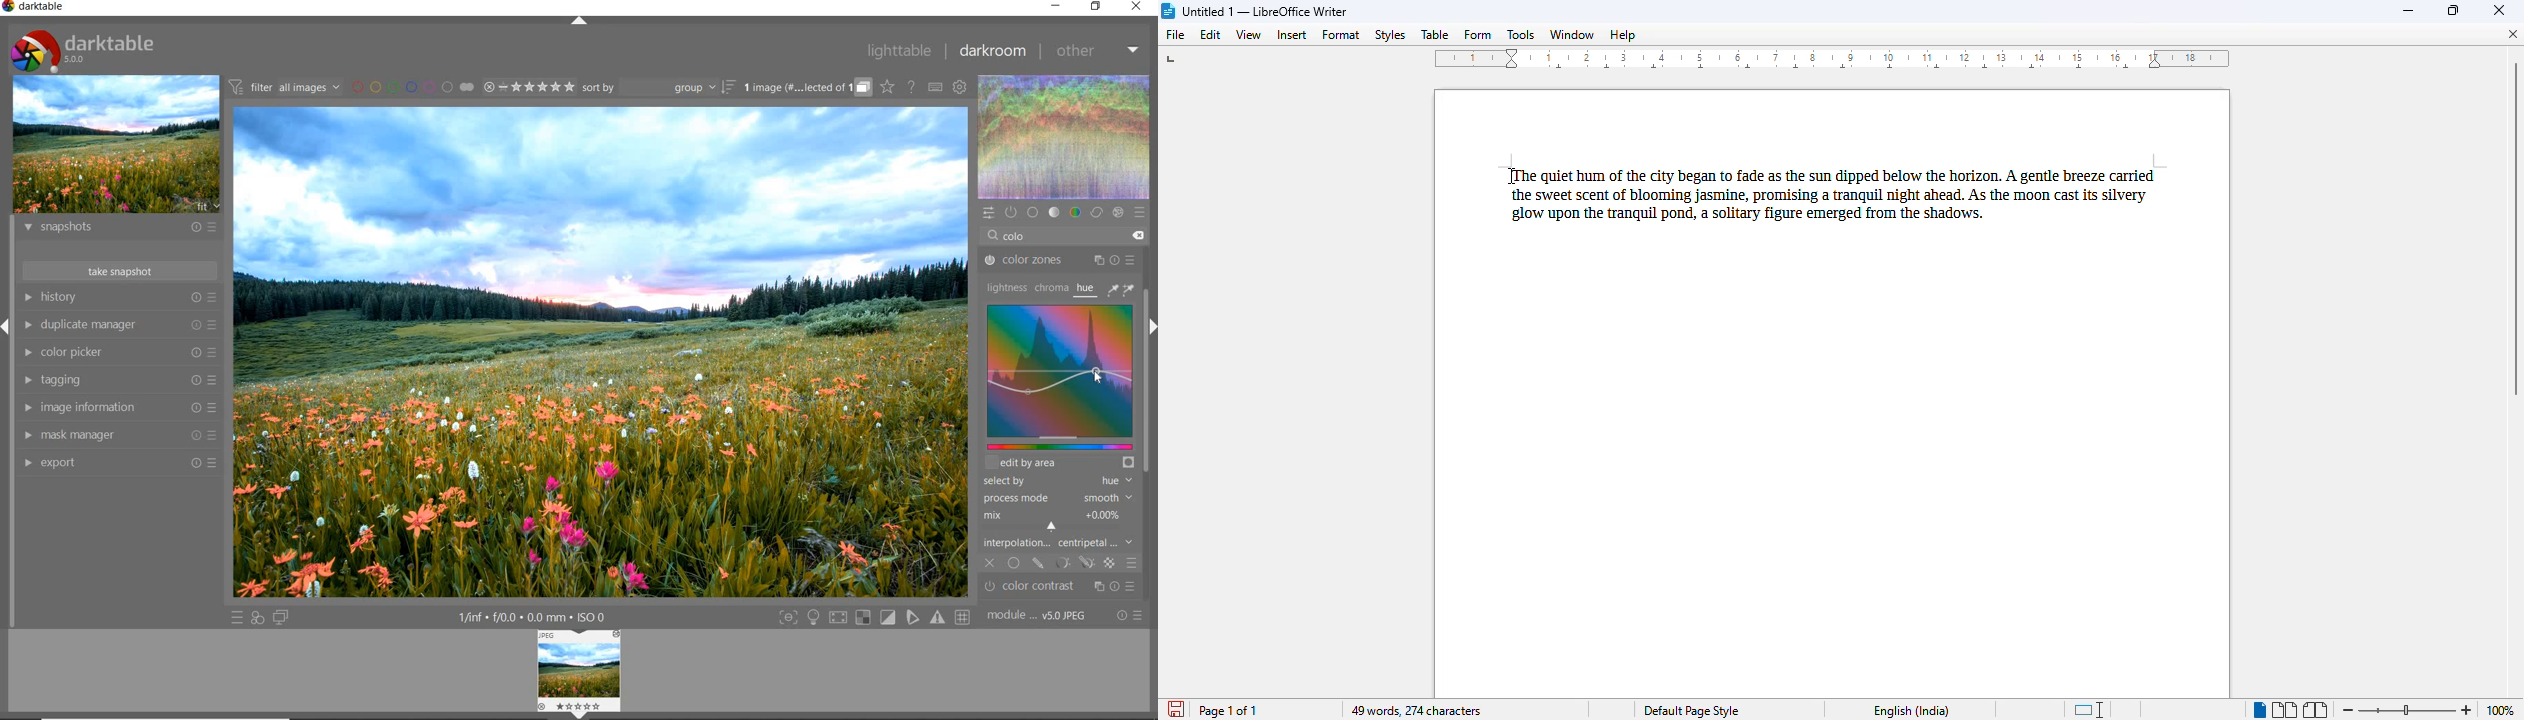 This screenshot has height=728, width=2548. What do you see at coordinates (2406, 711) in the screenshot?
I see `zoom in or zoom out bar` at bounding box center [2406, 711].